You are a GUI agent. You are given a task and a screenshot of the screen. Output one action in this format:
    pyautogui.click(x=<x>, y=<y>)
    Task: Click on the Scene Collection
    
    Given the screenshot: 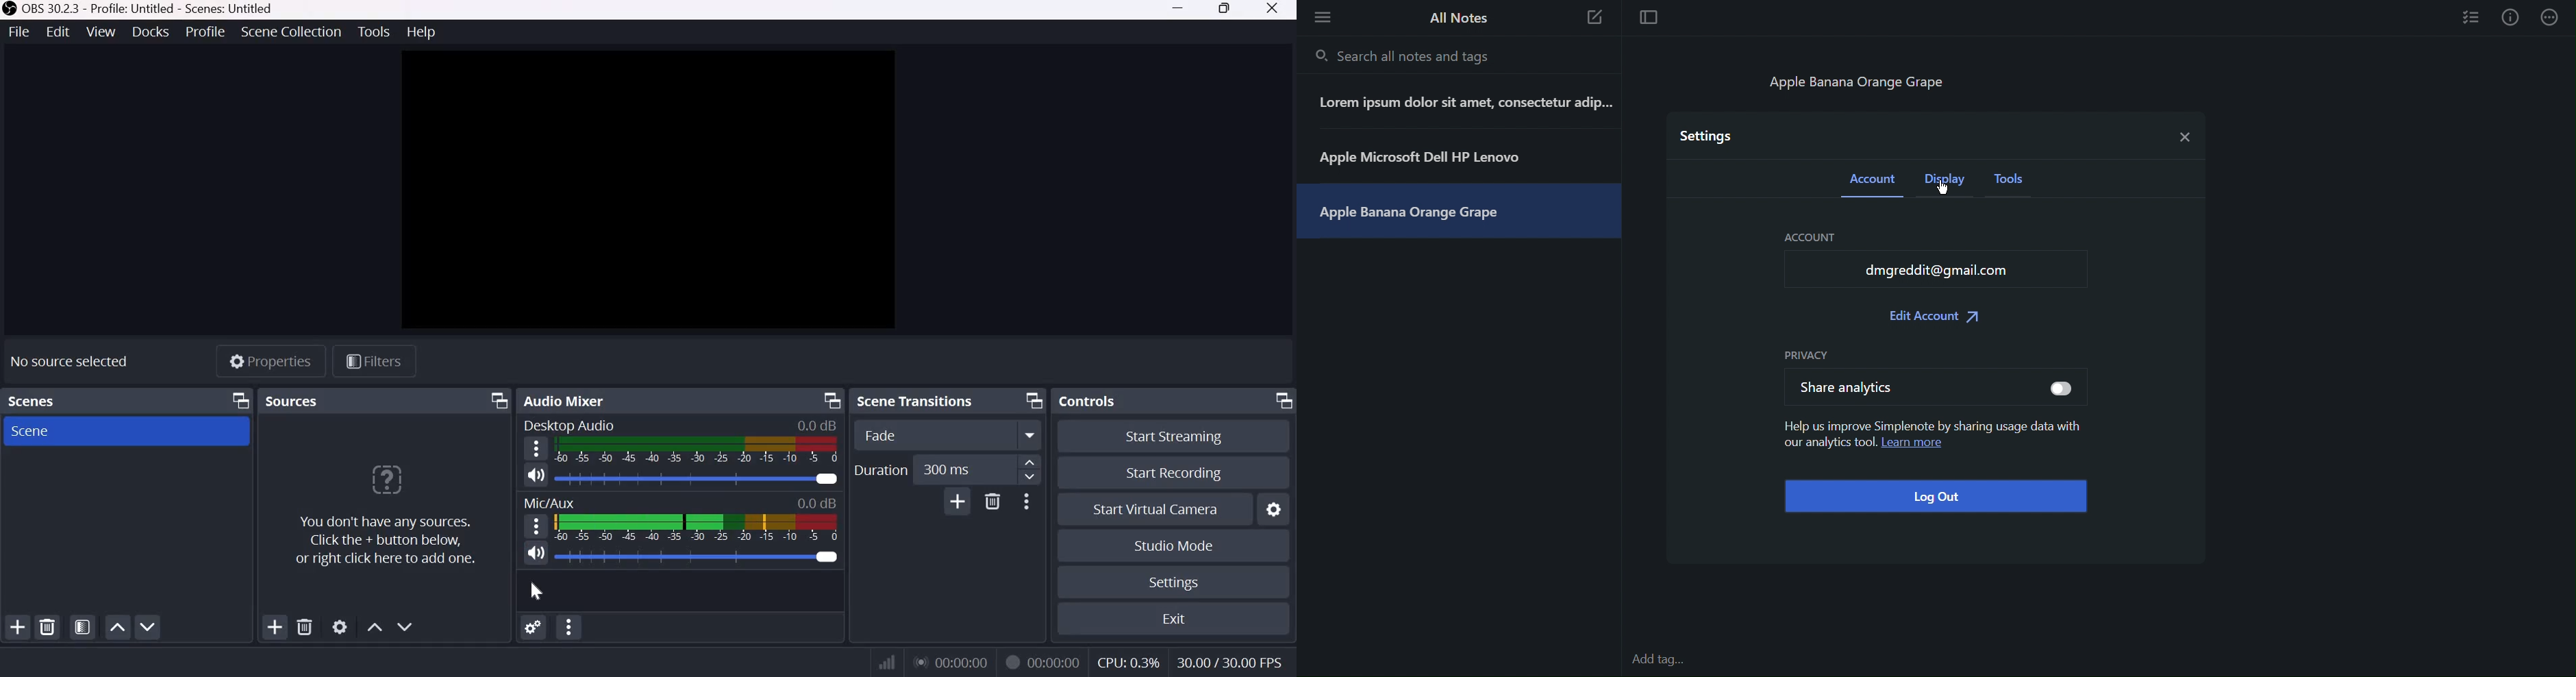 What is the action you would take?
    pyautogui.click(x=290, y=31)
    